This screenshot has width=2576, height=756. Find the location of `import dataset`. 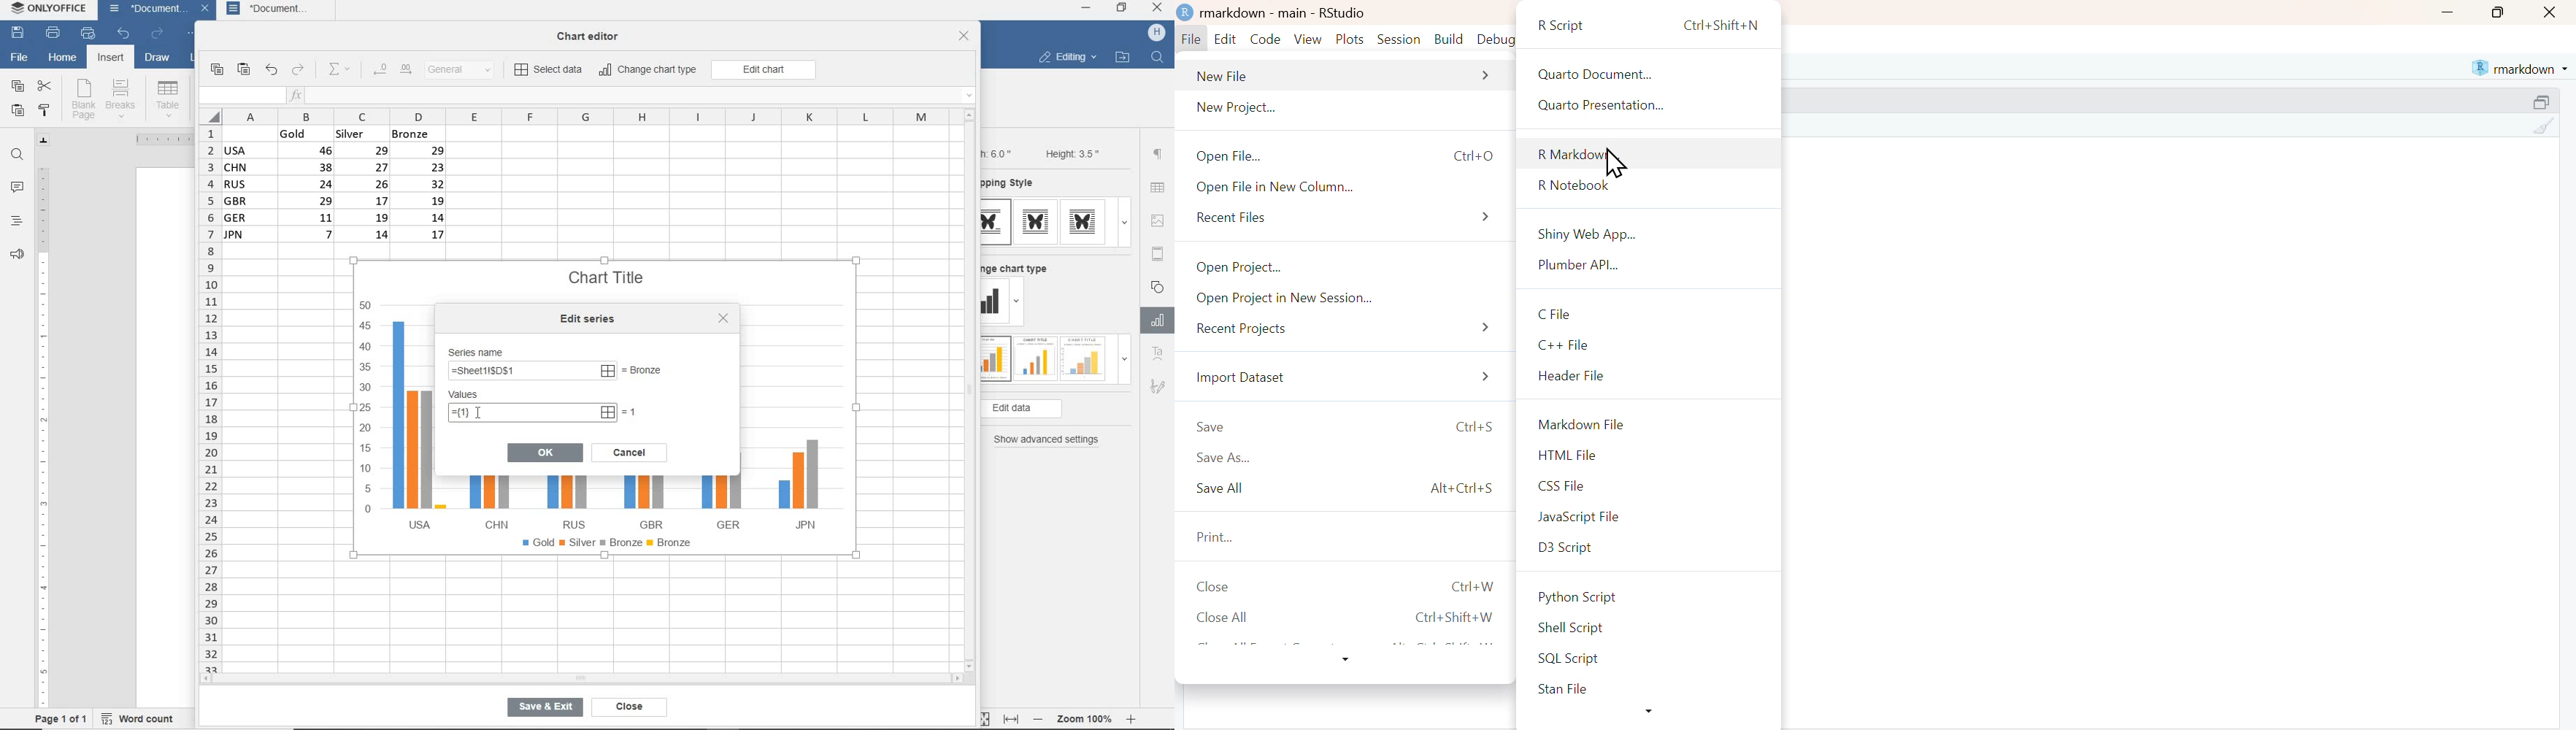

import dataset is located at coordinates (1350, 378).